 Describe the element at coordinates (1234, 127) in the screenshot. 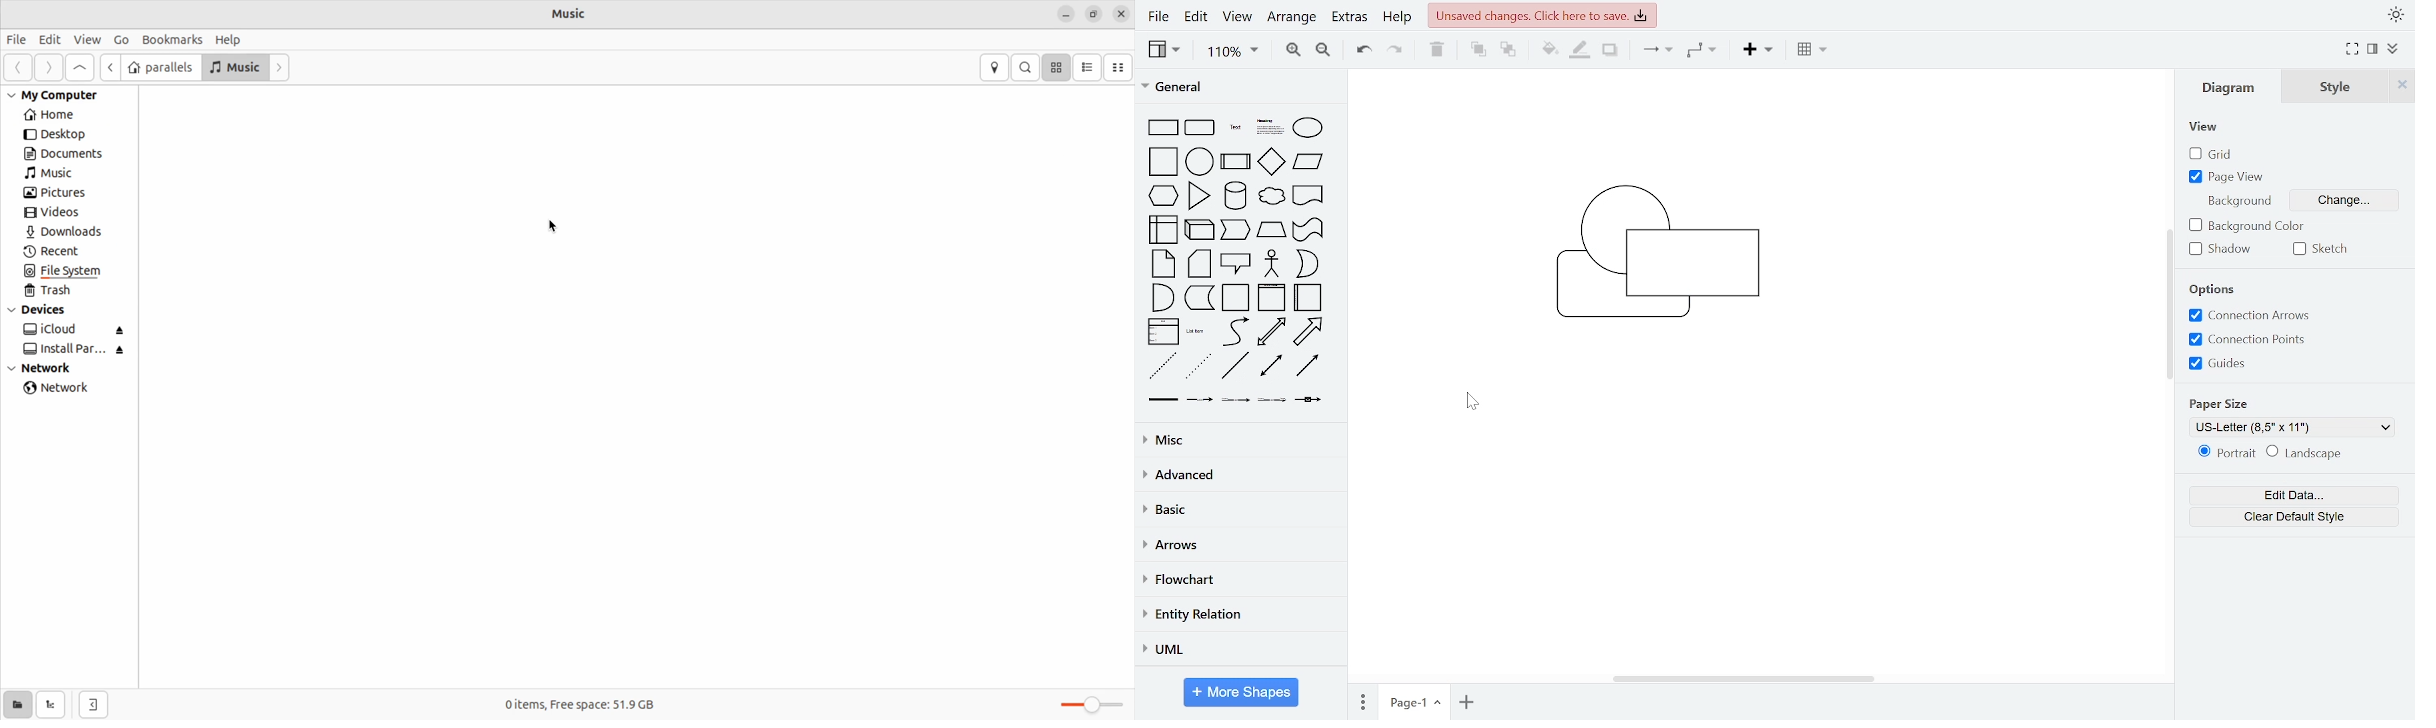

I see `text` at that location.